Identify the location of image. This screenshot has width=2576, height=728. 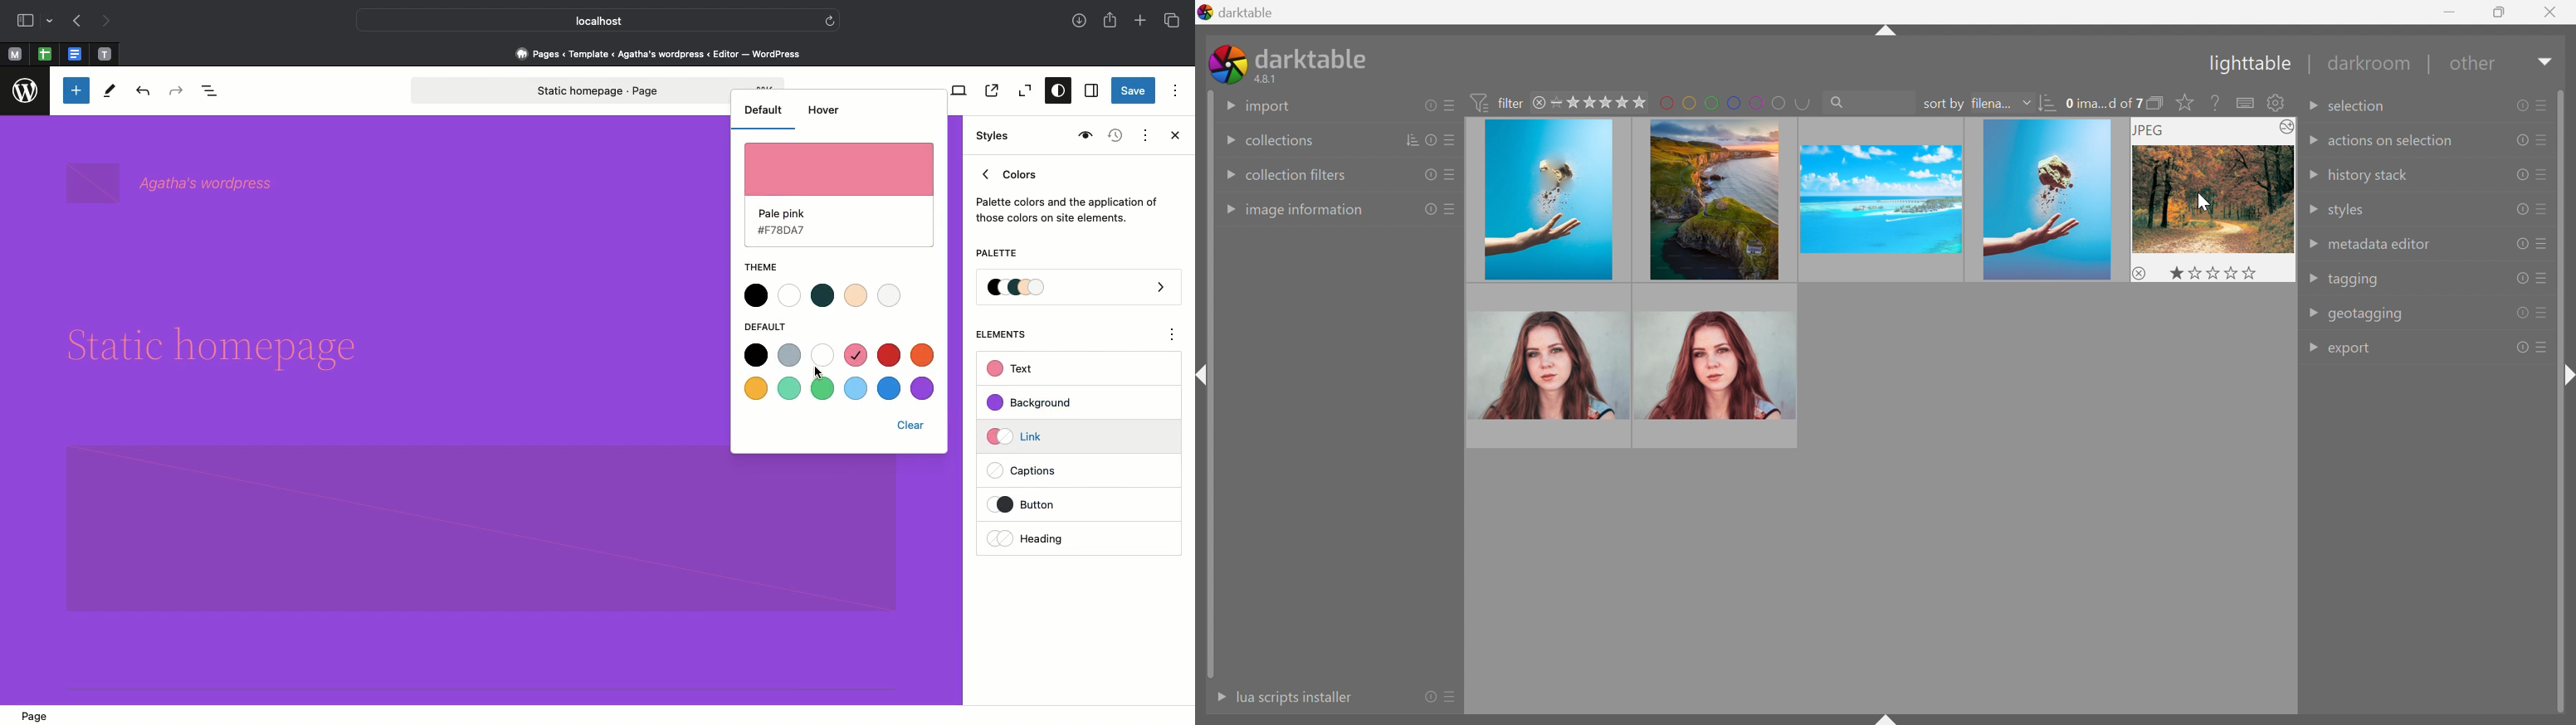
(2048, 200).